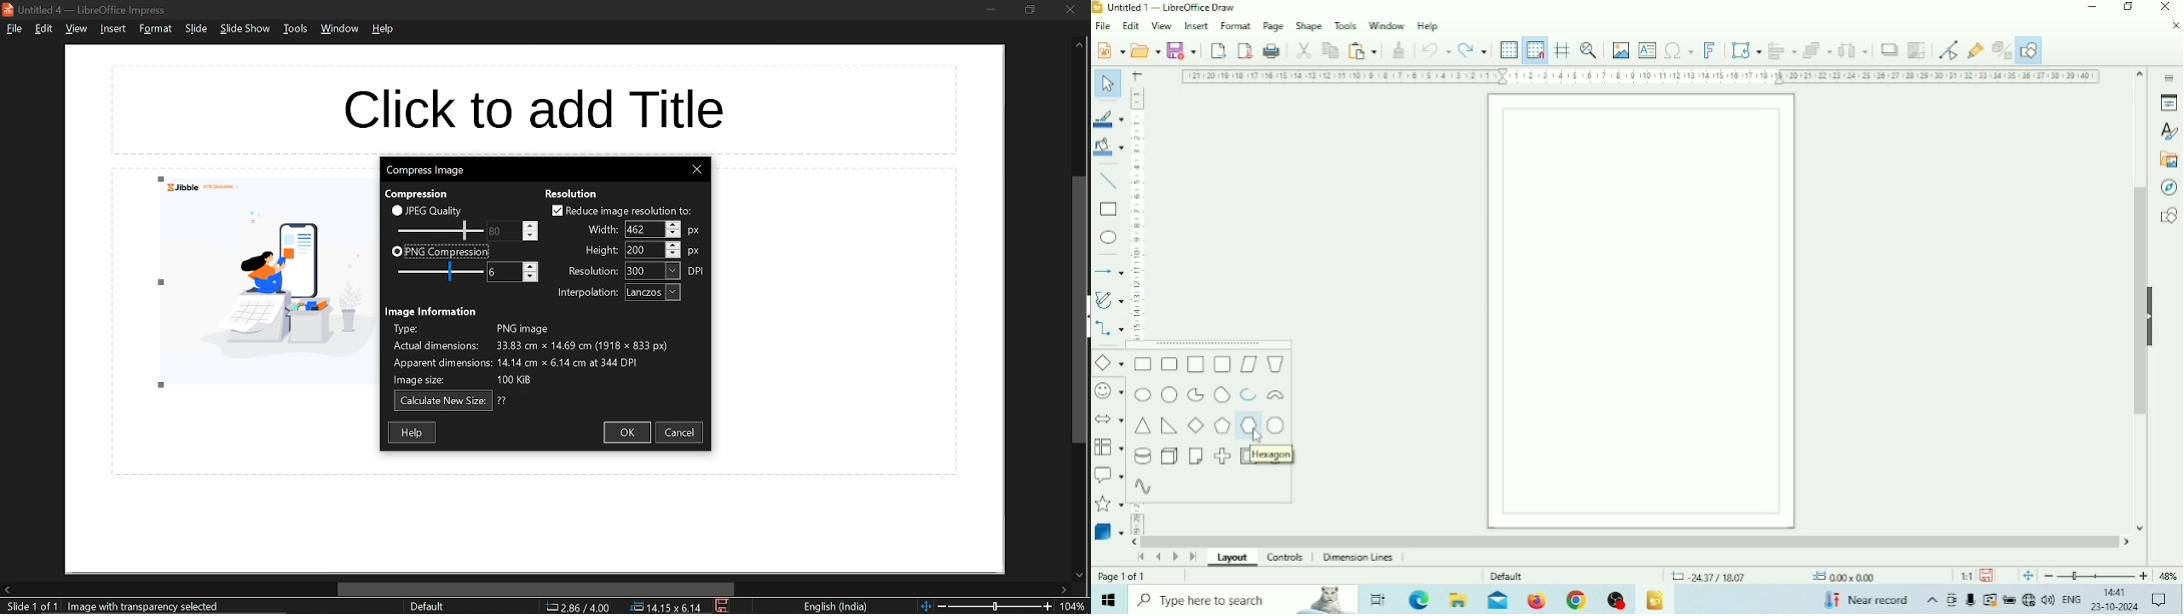 This screenshot has width=2184, height=616. Describe the element at coordinates (987, 606) in the screenshot. I see `change zoom` at that location.